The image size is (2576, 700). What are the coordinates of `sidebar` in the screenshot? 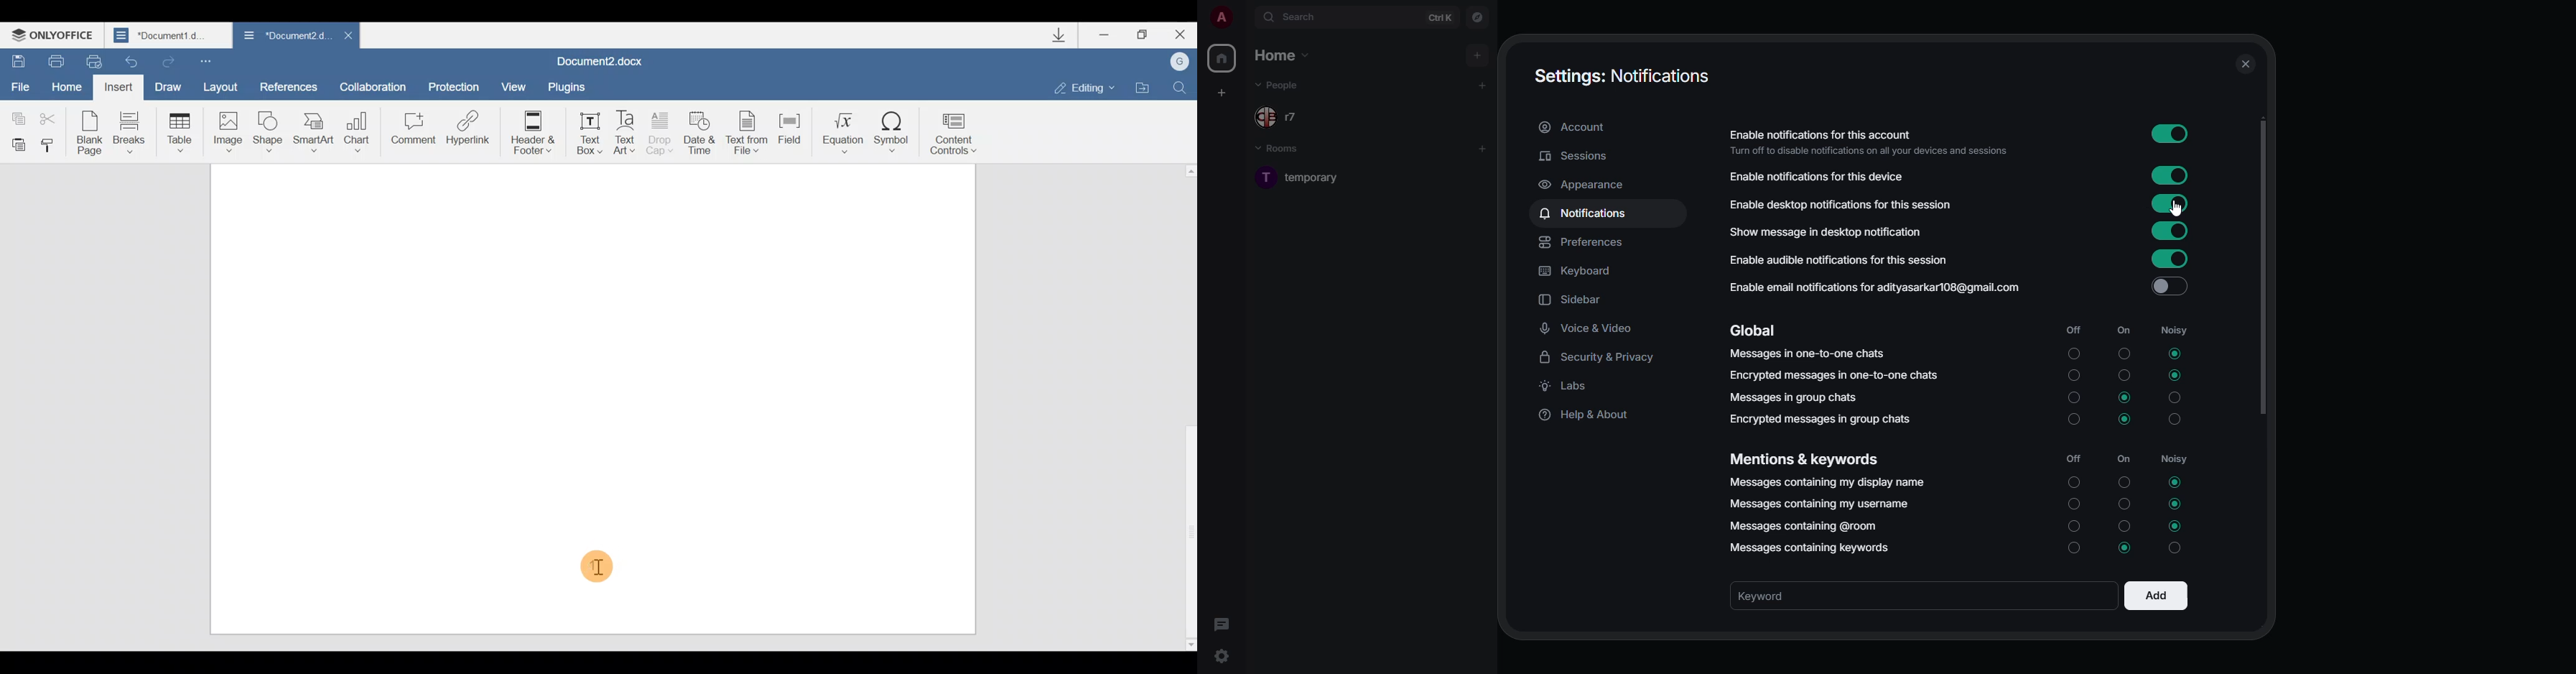 It's located at (1572, 300).